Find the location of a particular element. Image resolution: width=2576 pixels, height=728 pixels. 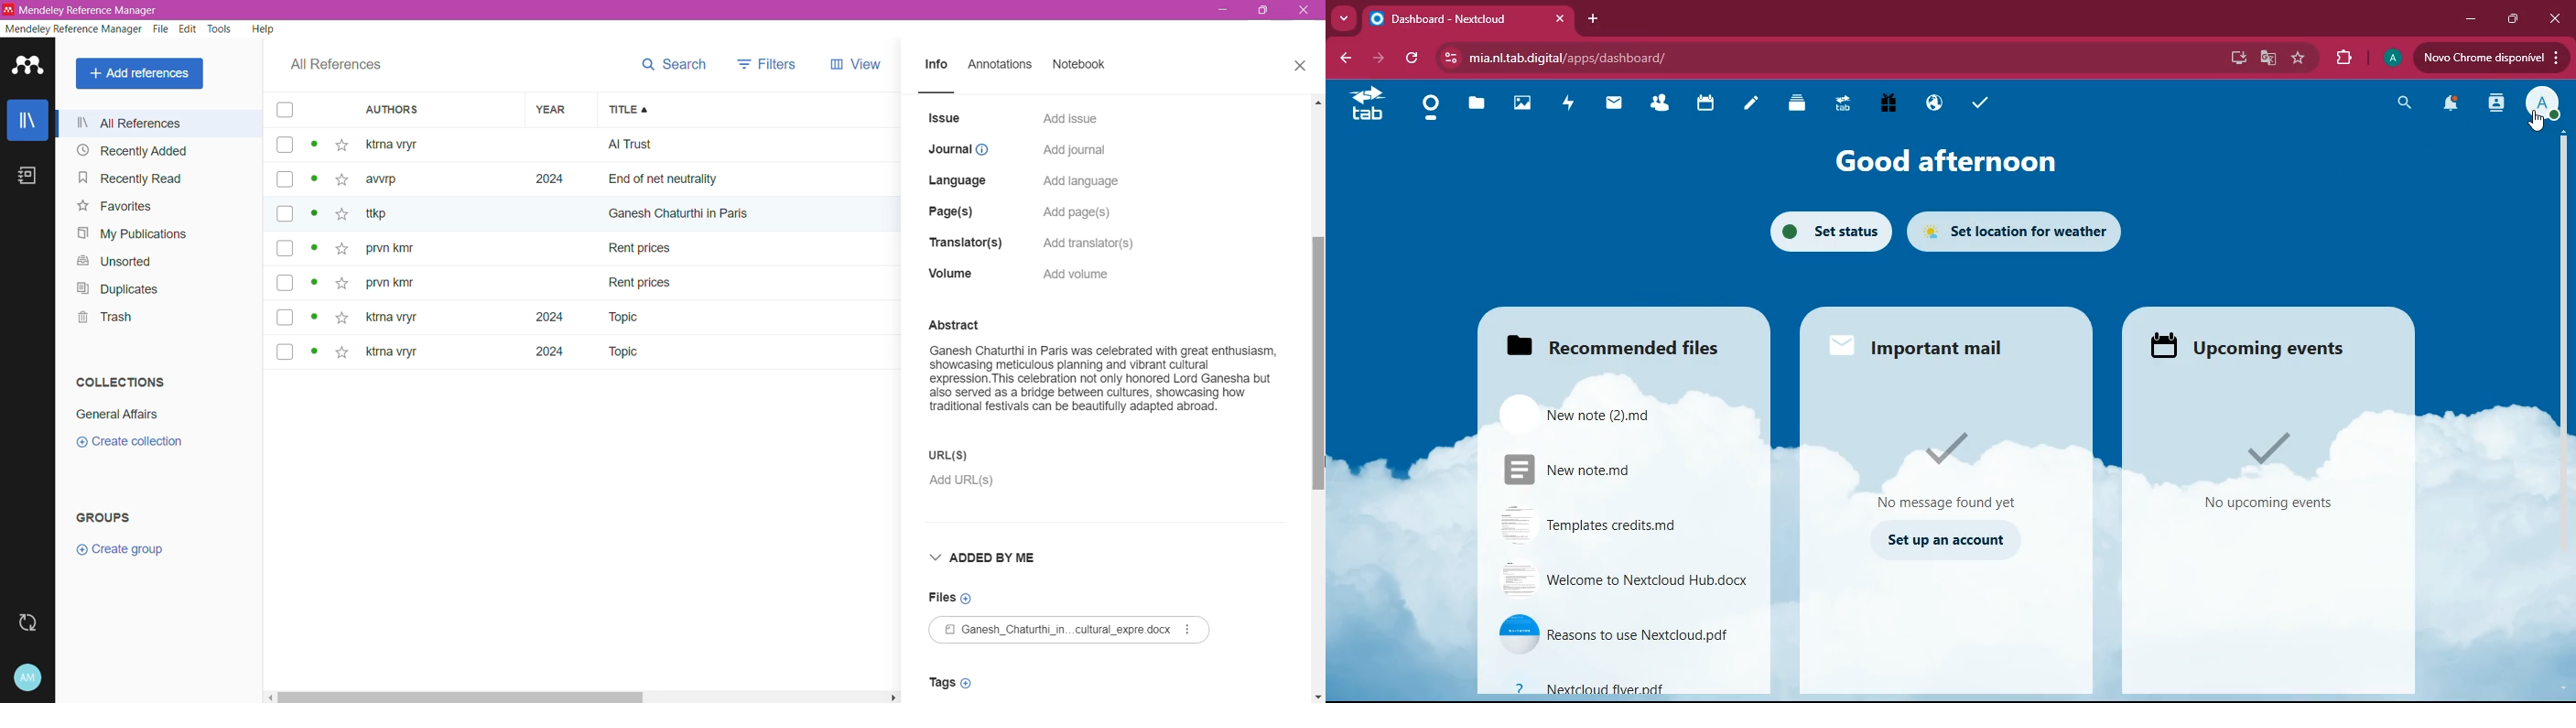

extensions is located at coordinates (2343, 59).